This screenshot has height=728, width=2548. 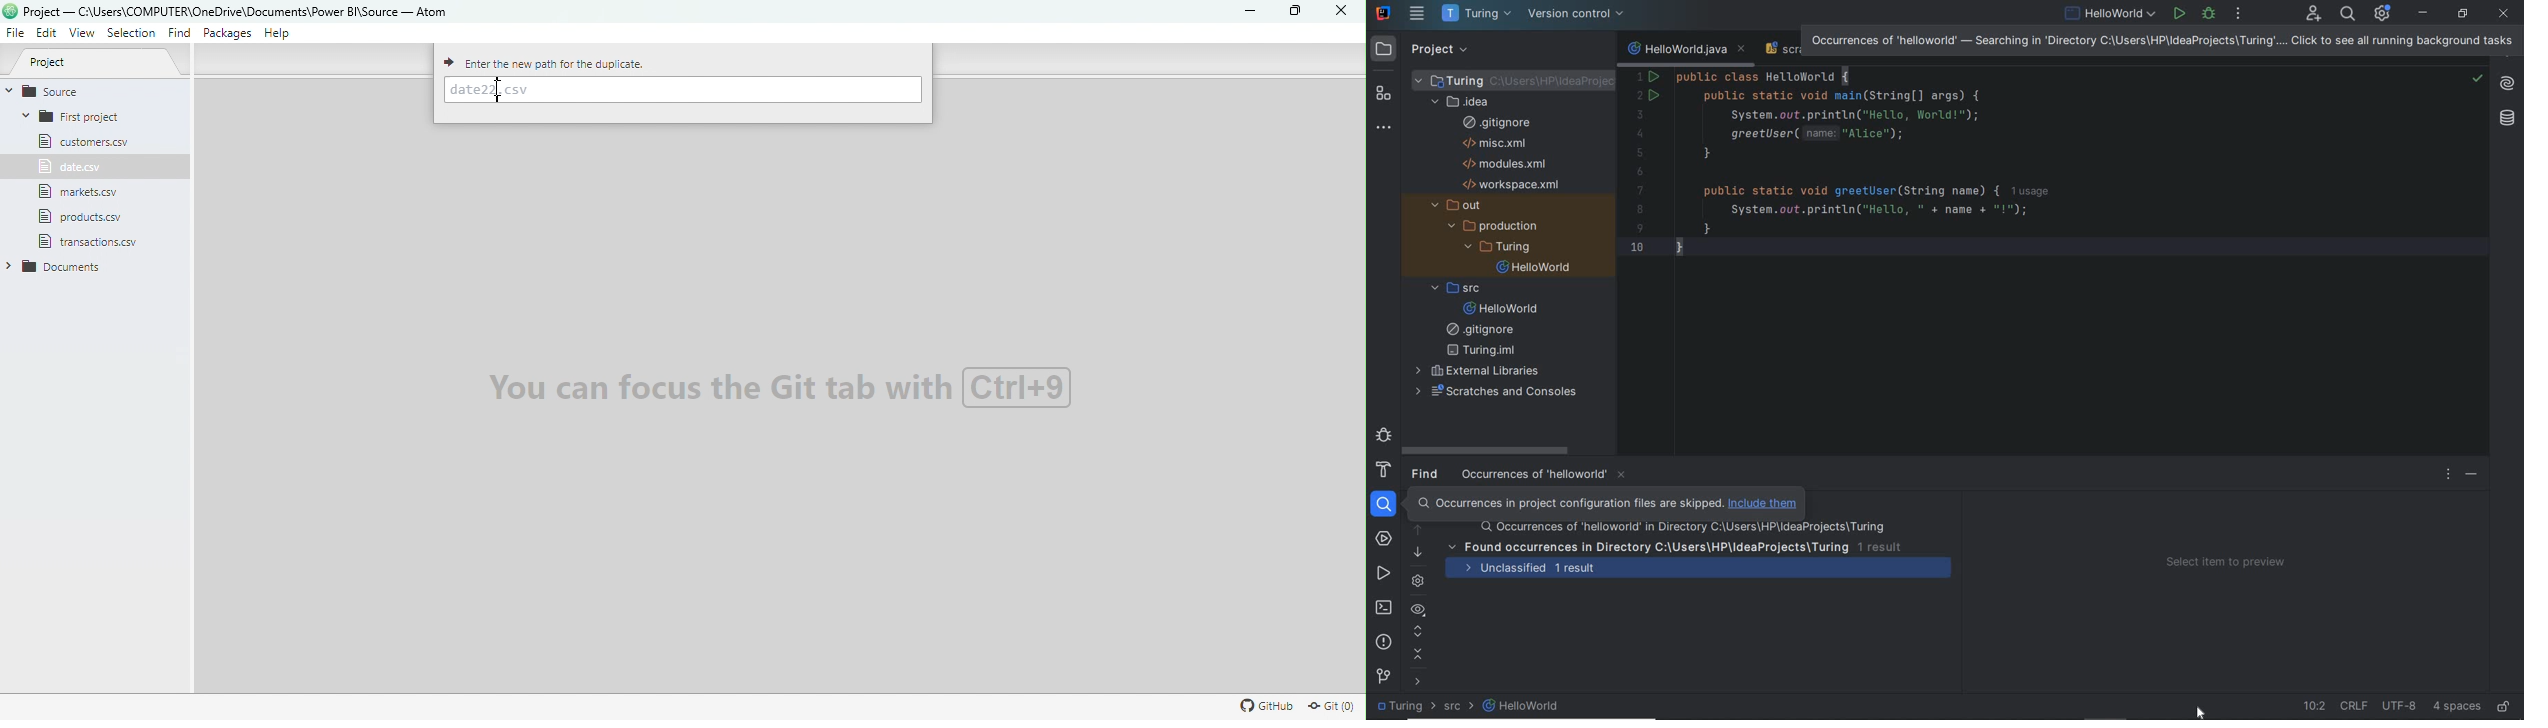 I want to click on Database, so click(x=2509, y=118).